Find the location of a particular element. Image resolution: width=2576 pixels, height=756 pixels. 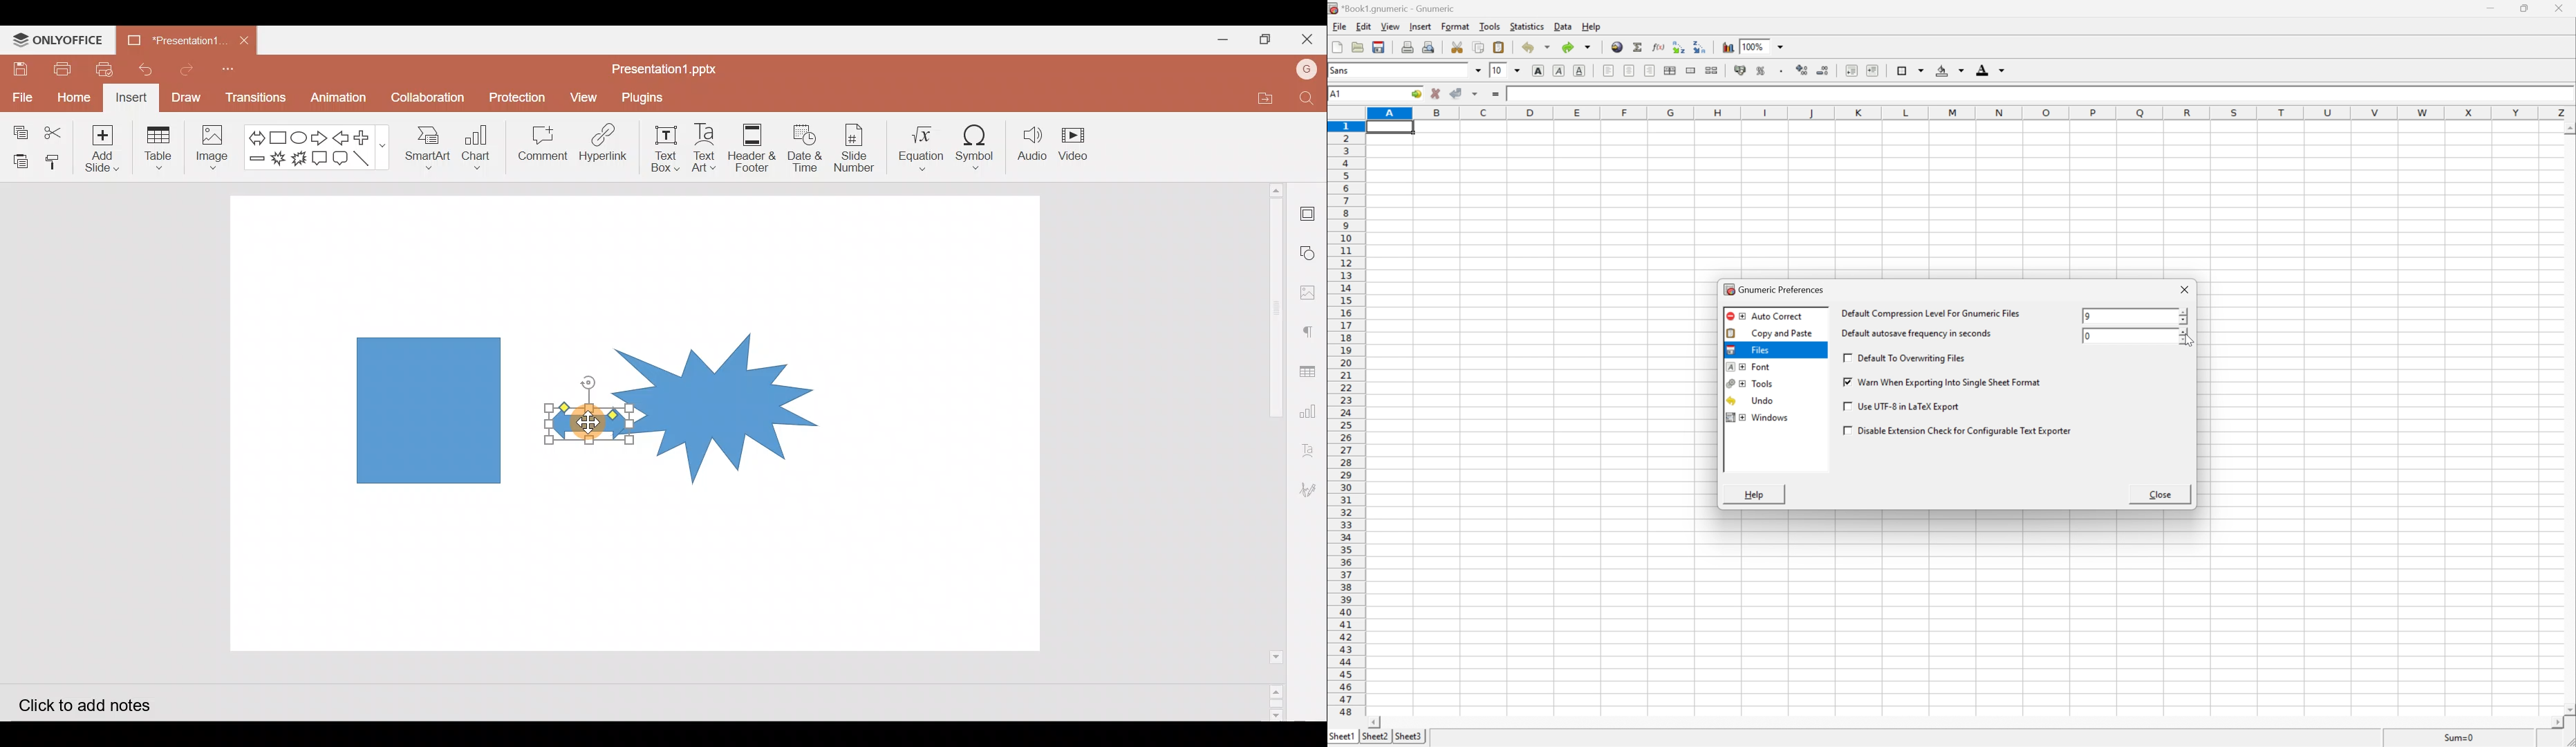

Copy style is located at coordinates (57, 162).